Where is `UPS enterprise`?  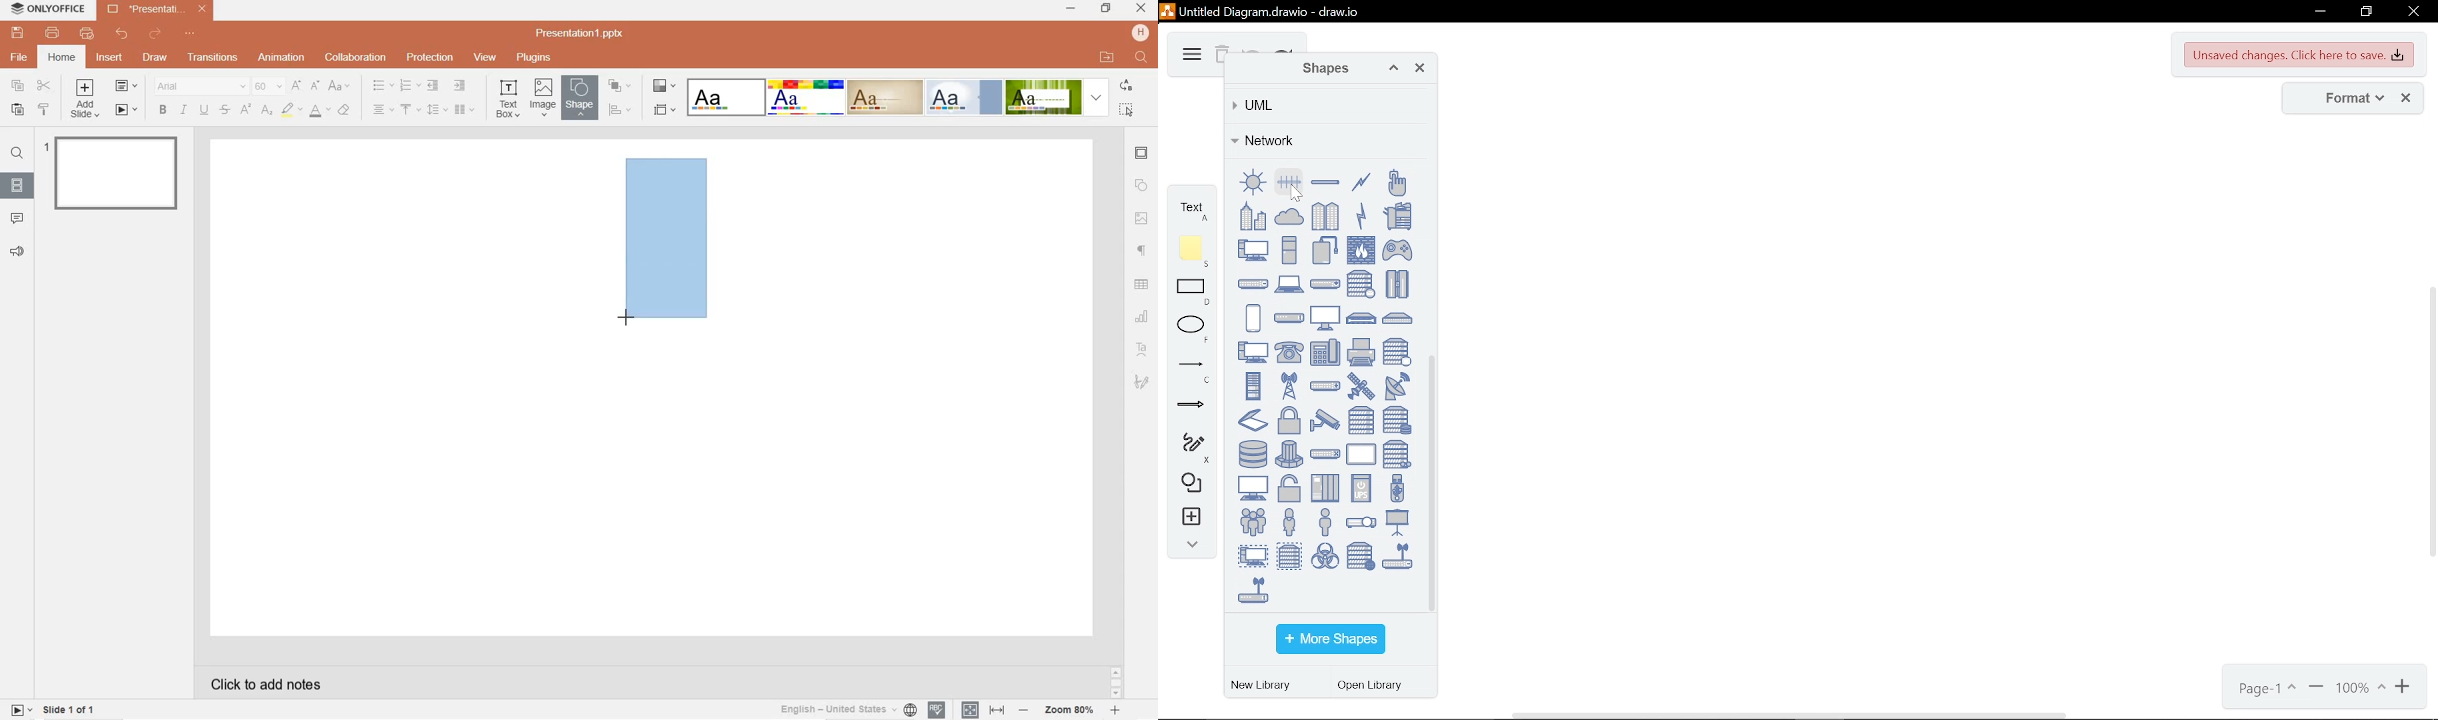 UPS enterprise is located at coordinates (1325, 488).